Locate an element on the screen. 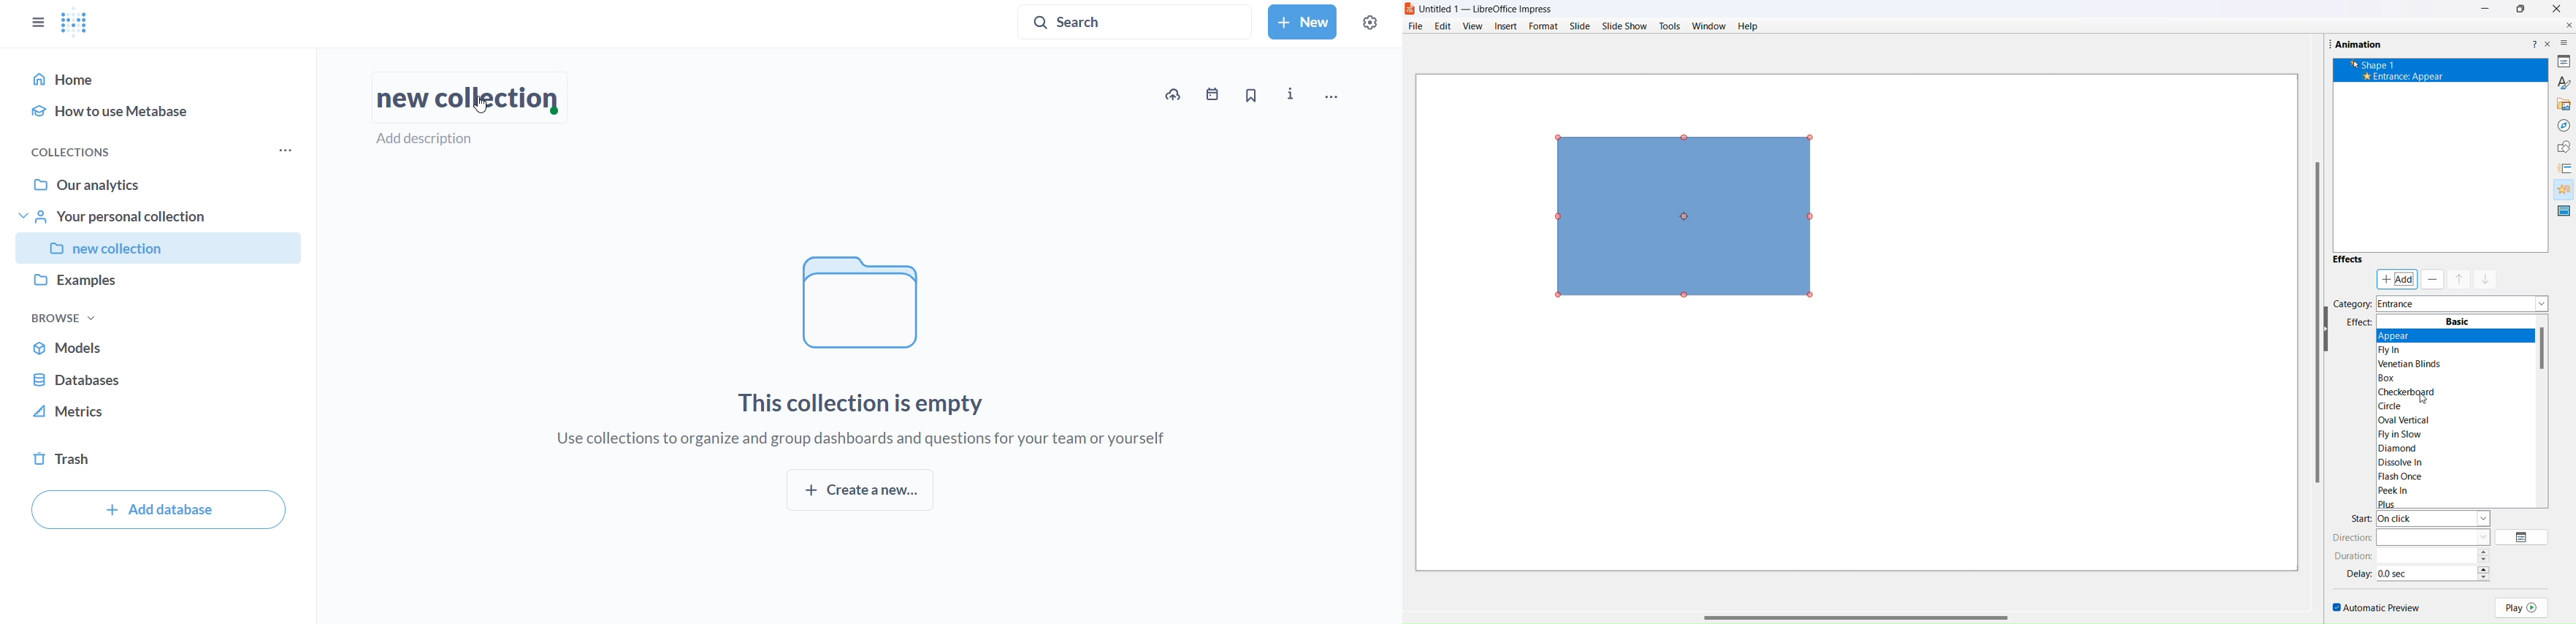 This screenshot has width=2576, height=644. mask up is located at coordinates (2458, 278).